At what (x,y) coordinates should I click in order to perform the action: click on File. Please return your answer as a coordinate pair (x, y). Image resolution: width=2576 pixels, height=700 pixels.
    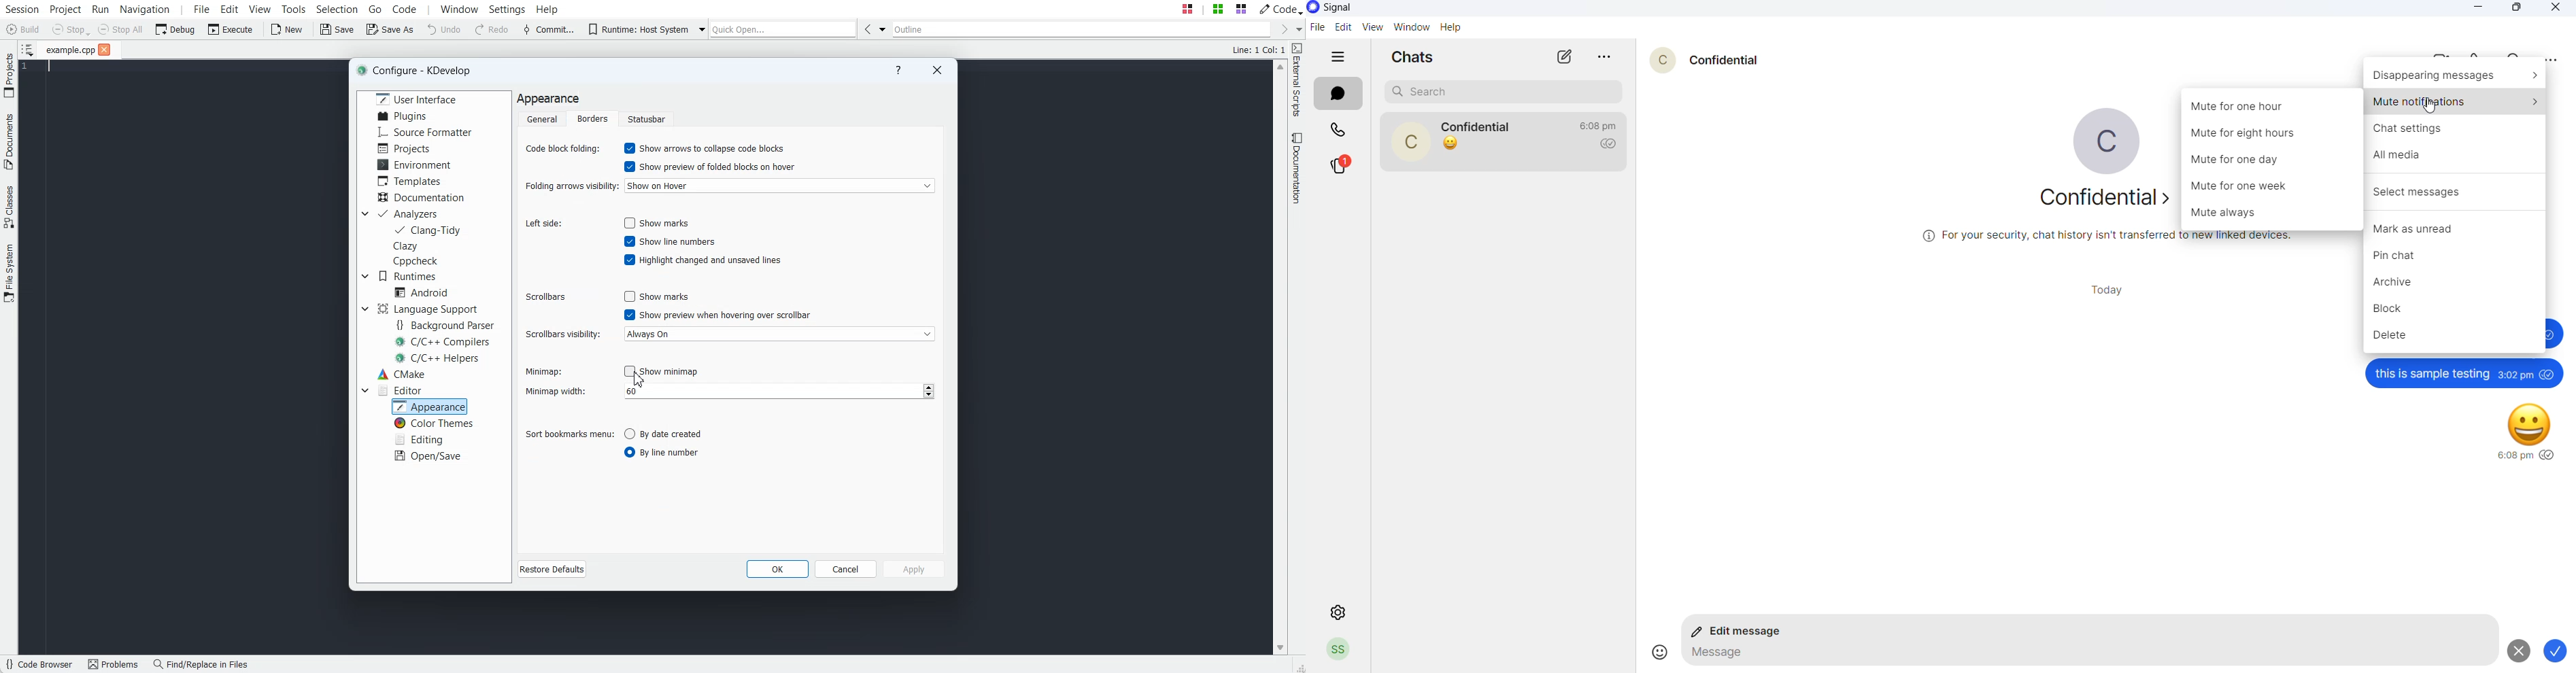
    Looking at the image, I should click on (69, 50).